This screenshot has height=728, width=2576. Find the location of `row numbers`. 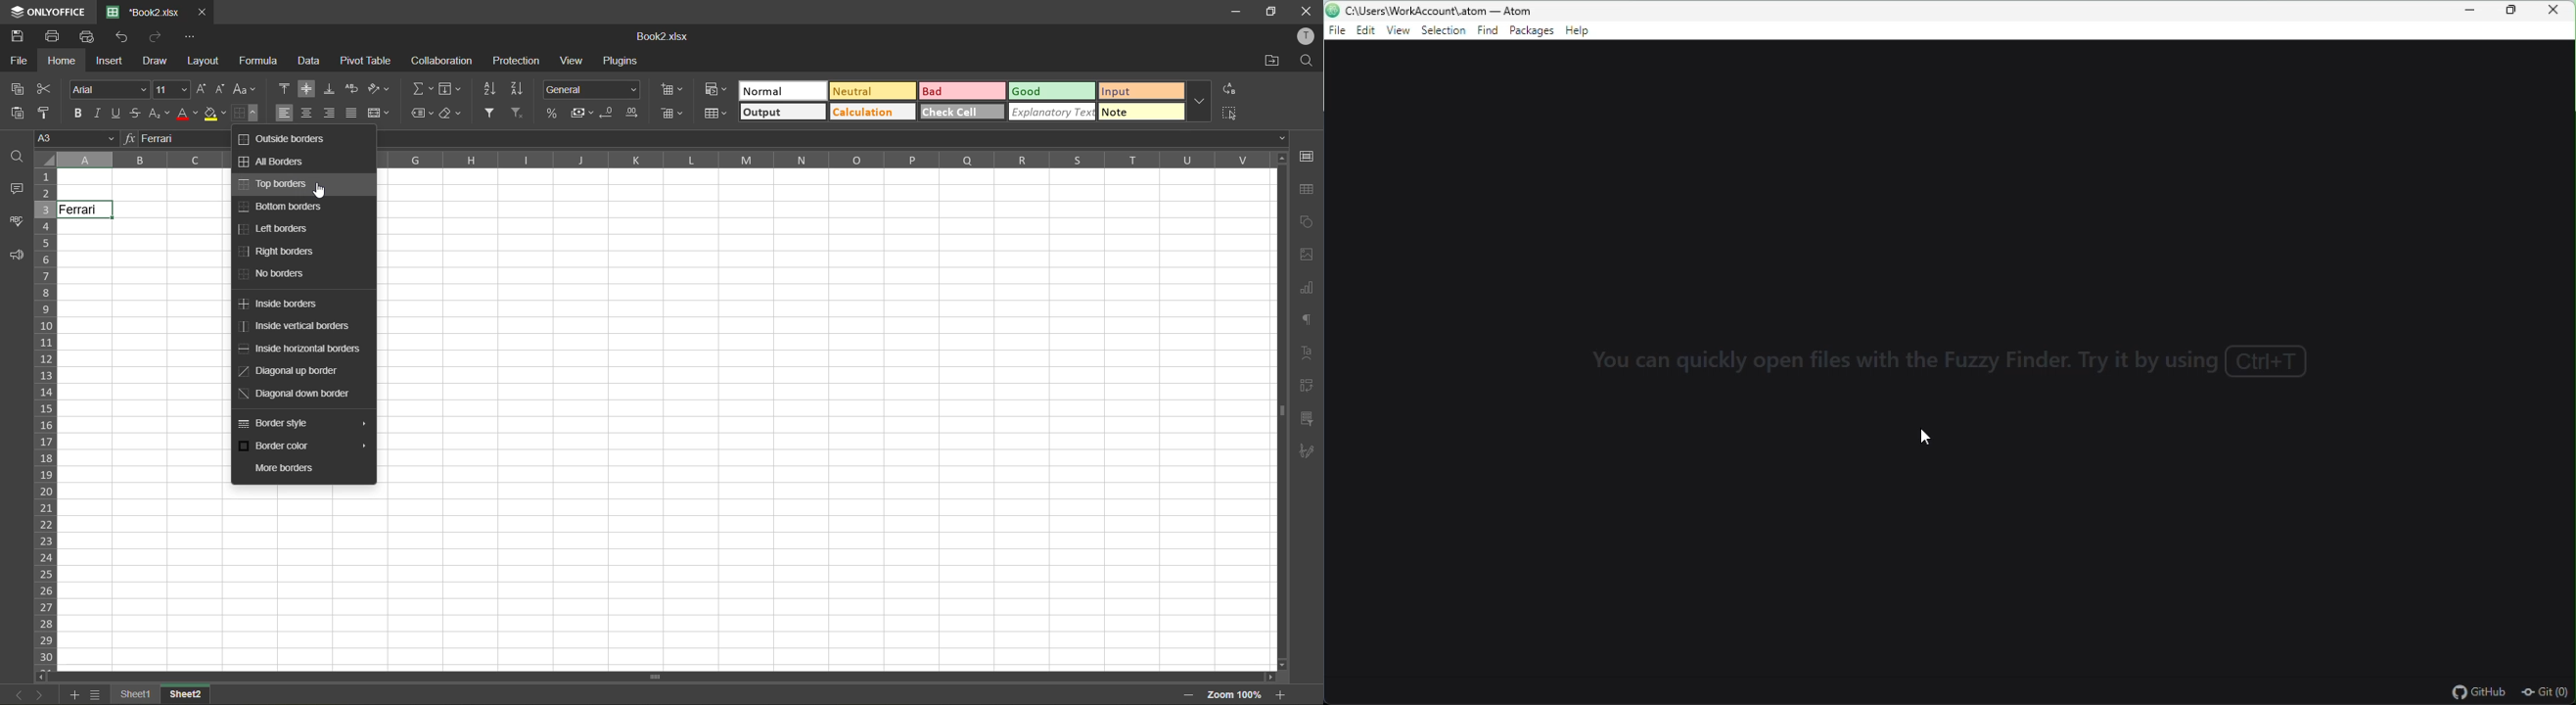

row numbers is located at coordinates (46, 418).